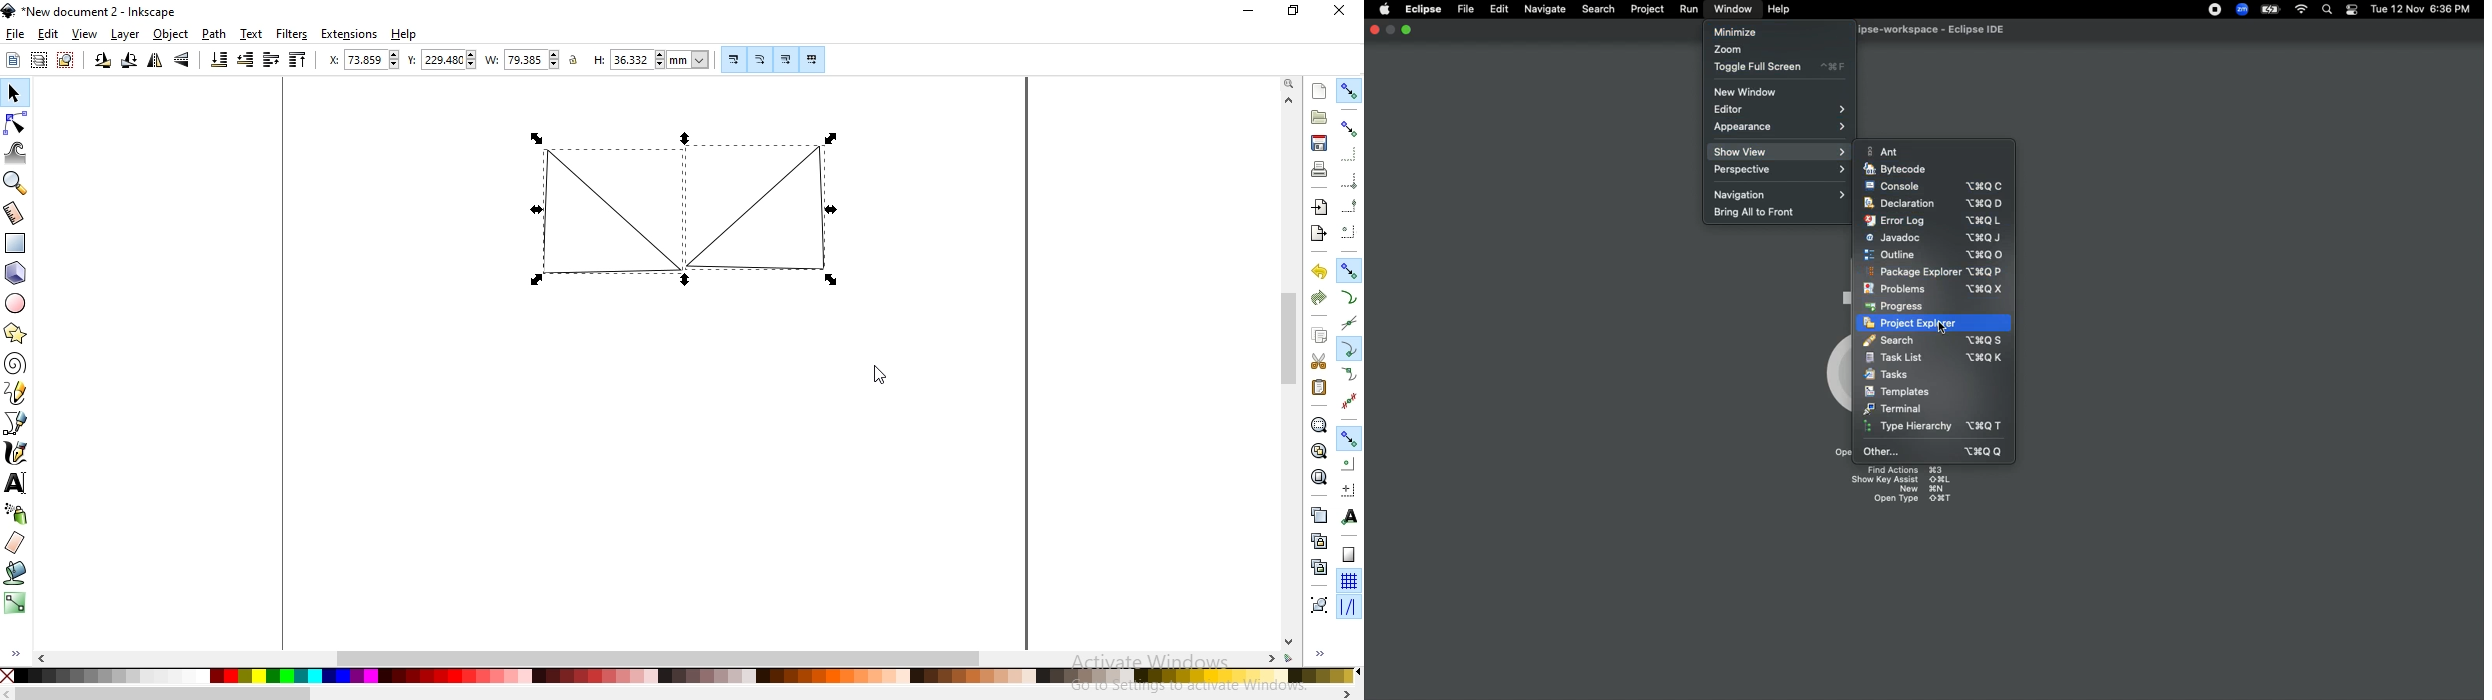  Describe the element at coordinates (1320, 143) in the screenshot. I see `save document` at that location.